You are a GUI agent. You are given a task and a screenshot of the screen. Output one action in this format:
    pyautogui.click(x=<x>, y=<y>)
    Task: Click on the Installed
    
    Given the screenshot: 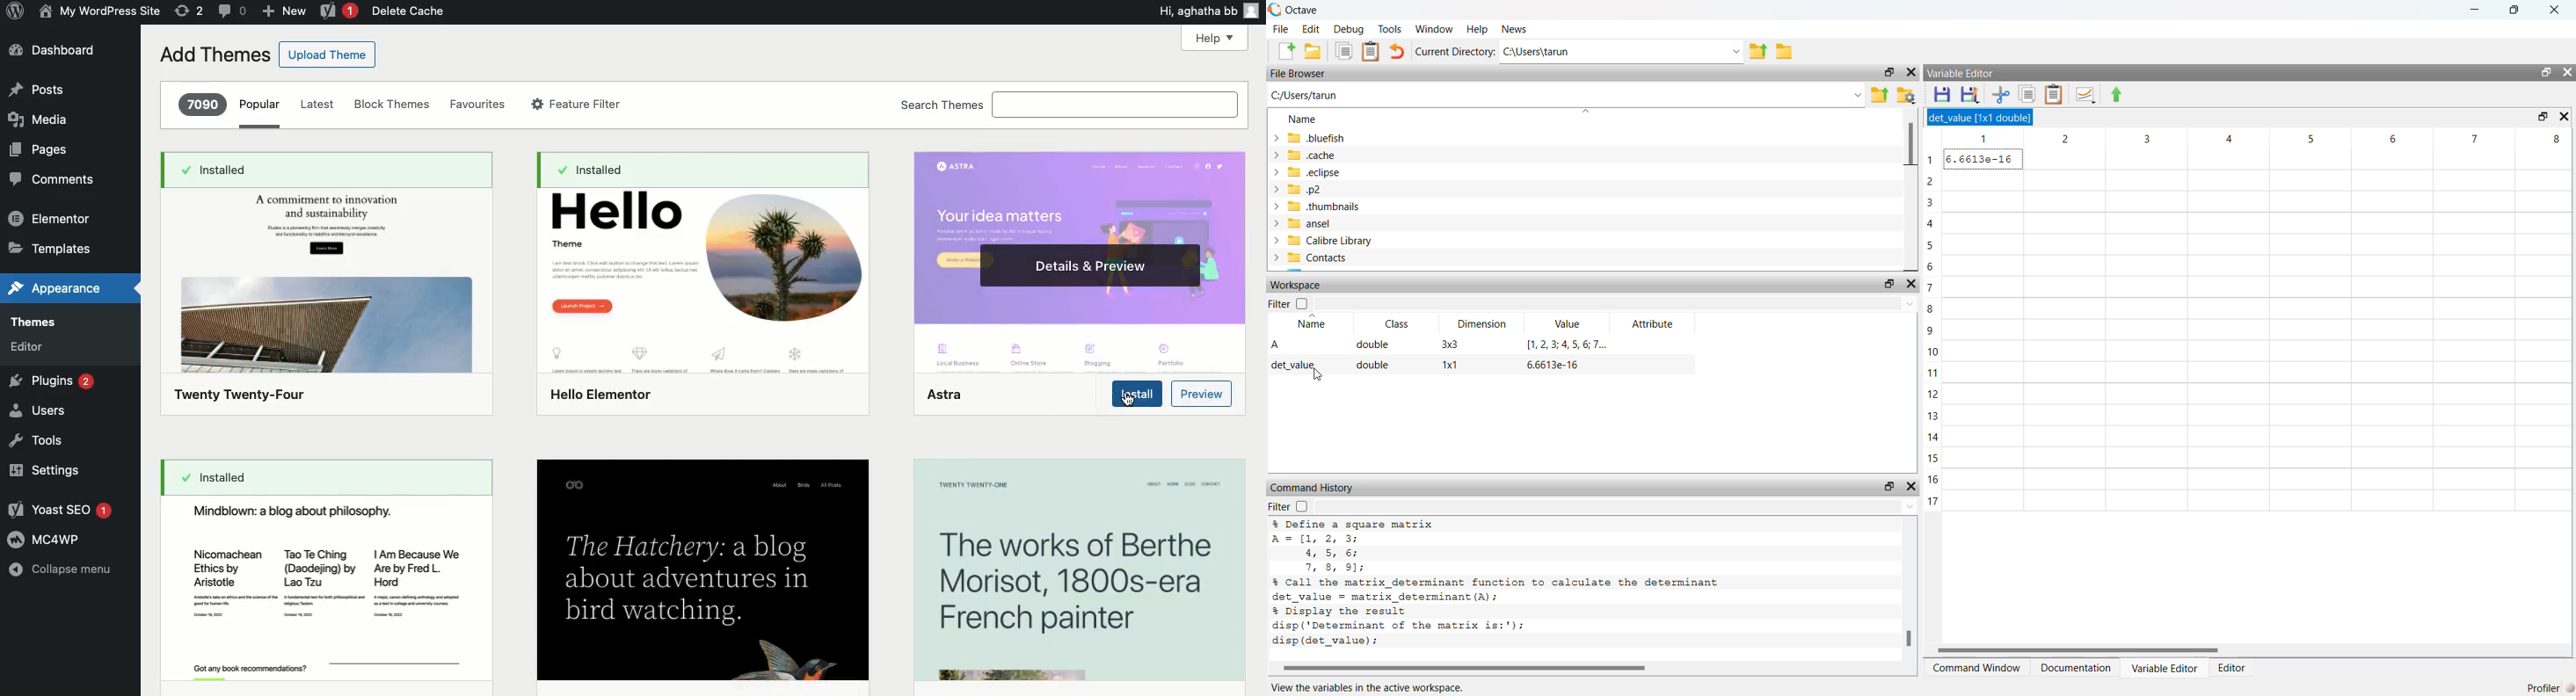 What is the action you would take?
    pyautogui.click(x=306, y=477)
    